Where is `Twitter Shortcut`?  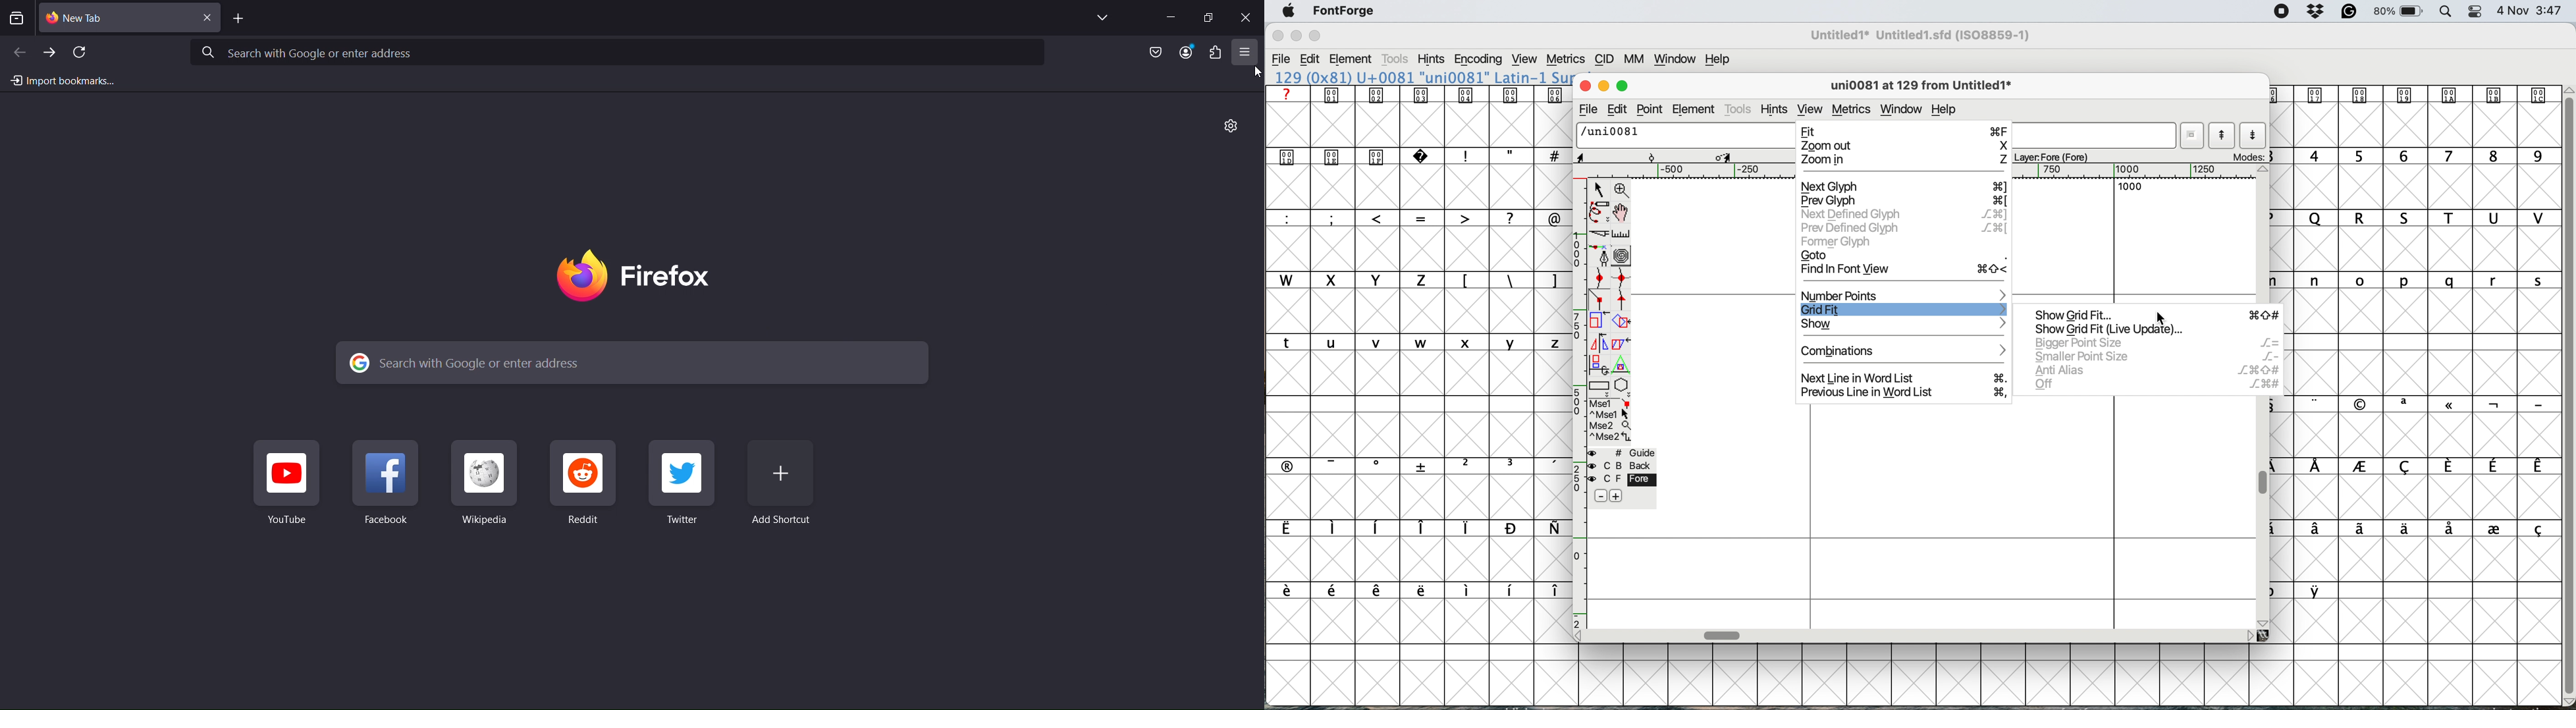
Twitter Shortcut is located at coordinates (685, 481).